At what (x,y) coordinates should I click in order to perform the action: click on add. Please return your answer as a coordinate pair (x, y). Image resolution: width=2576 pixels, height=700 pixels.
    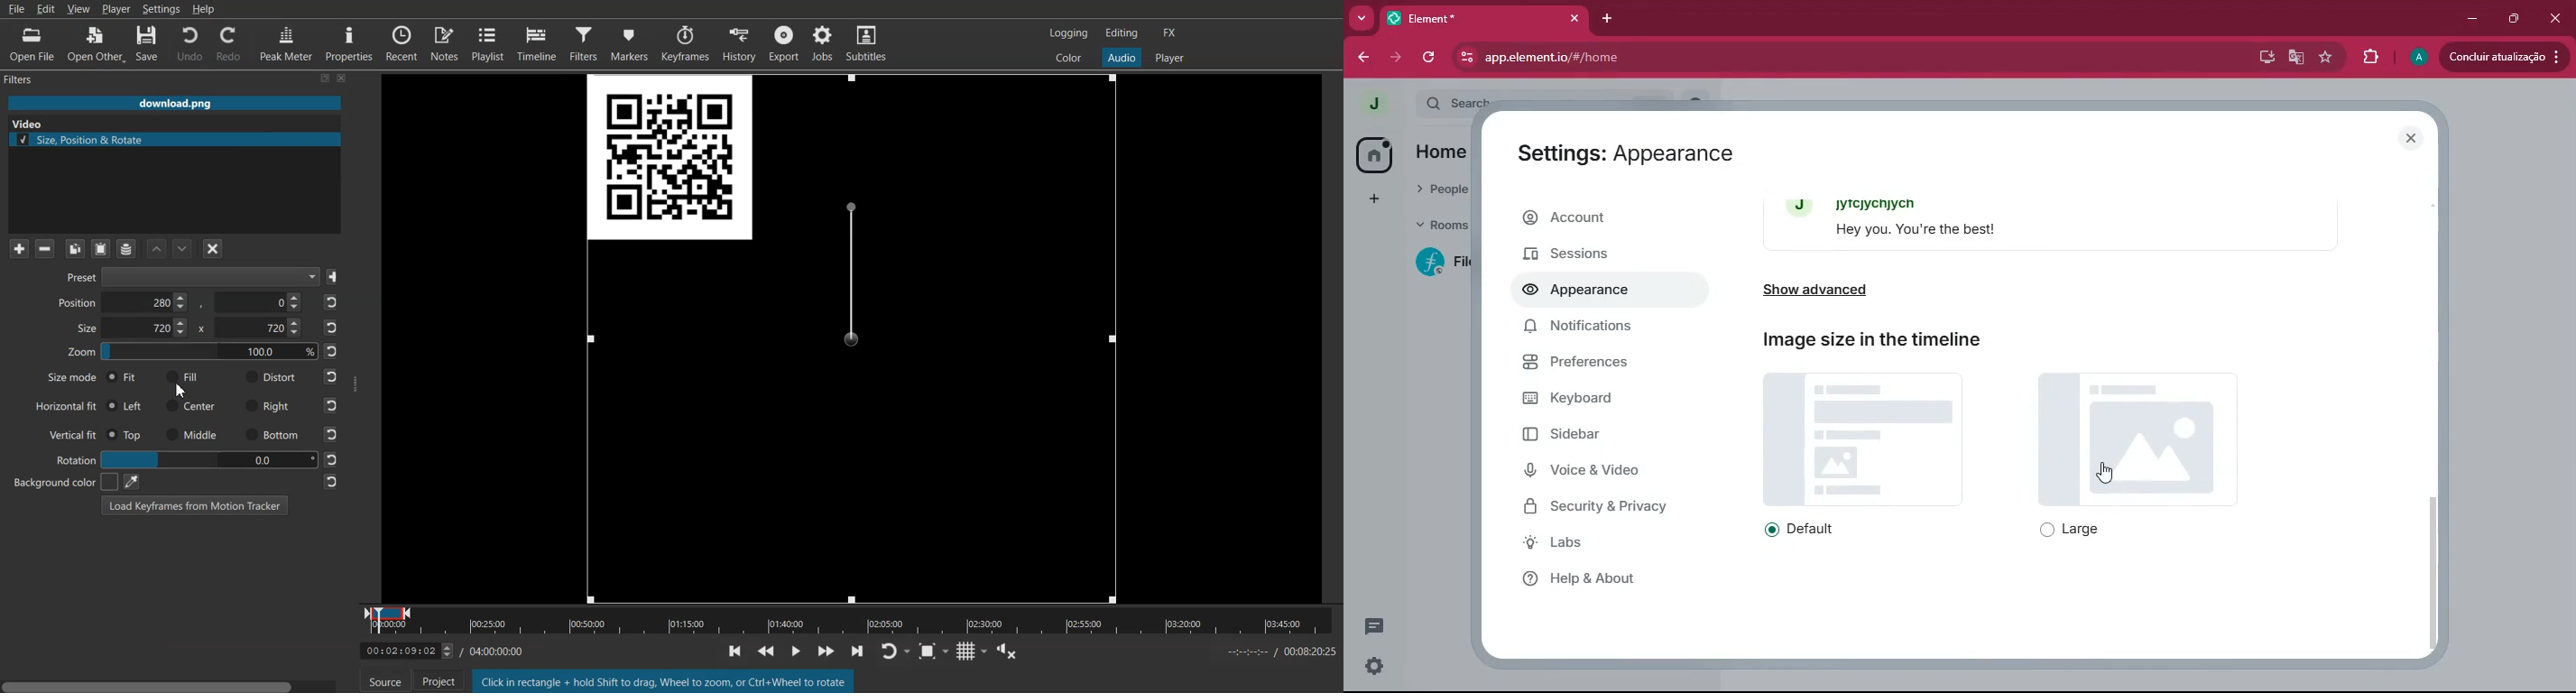
    Looking at the image, I should click on (1367, 199).